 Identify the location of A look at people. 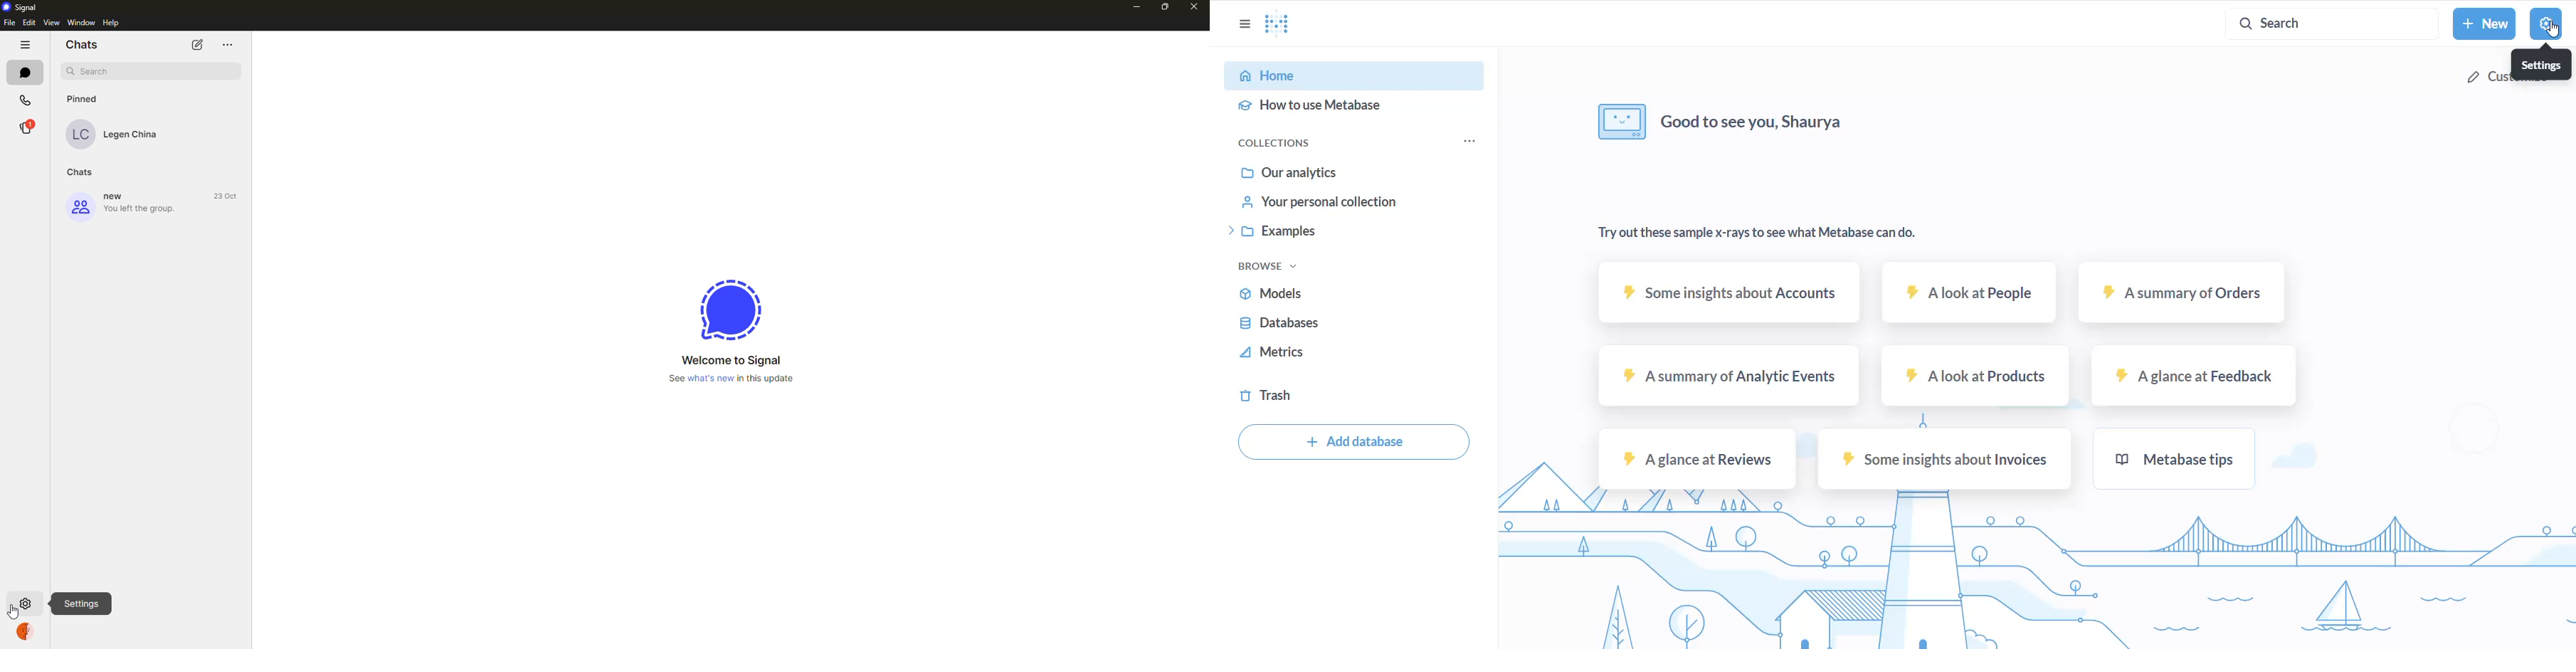
(1972, 293).